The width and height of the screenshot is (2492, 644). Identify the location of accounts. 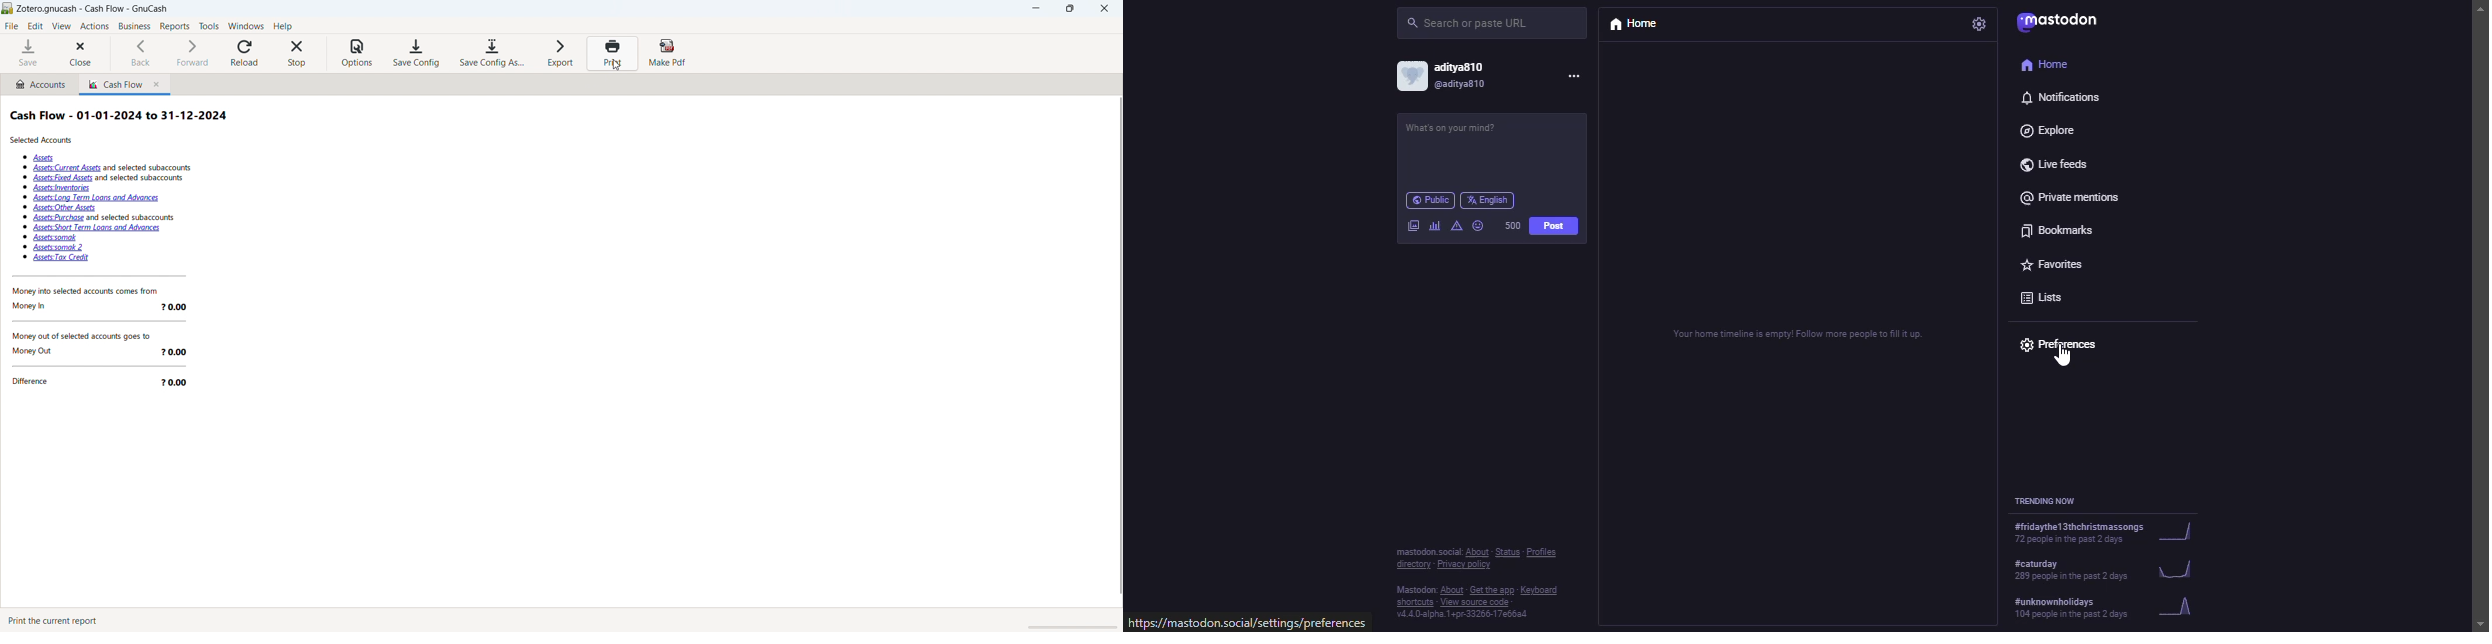
(38, 84).